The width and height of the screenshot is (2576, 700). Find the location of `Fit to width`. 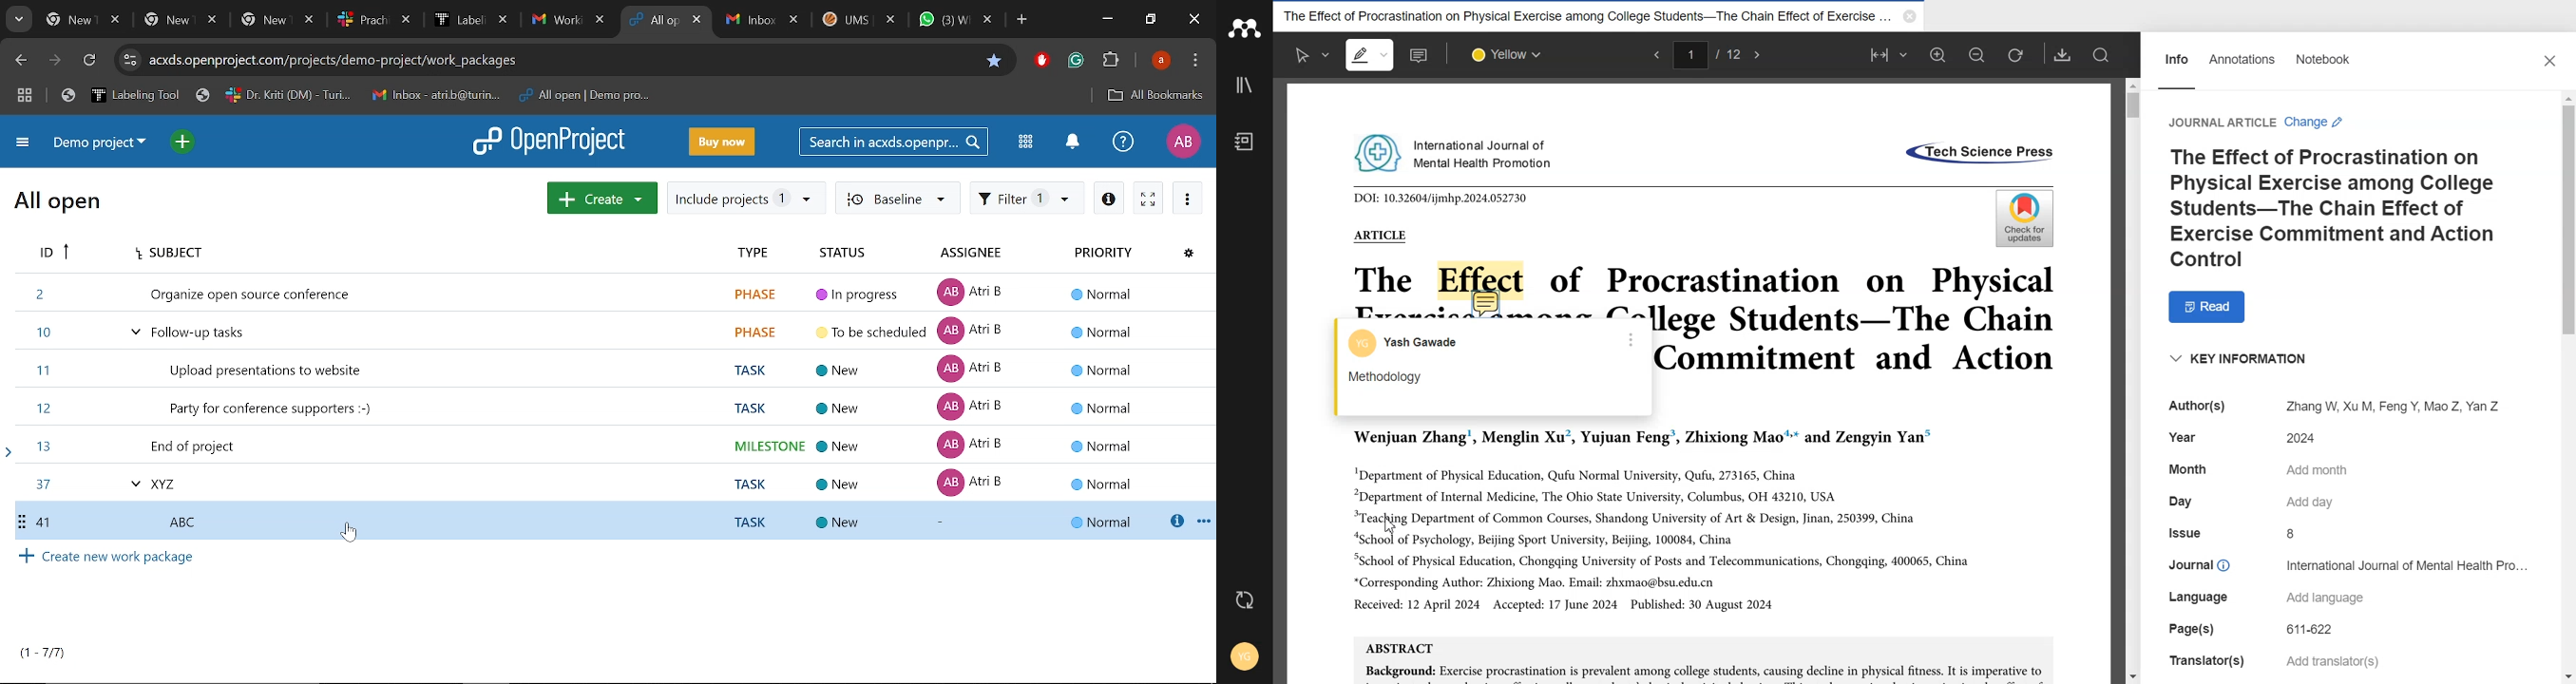

Fit to width is located at coordinates (1890, 55).